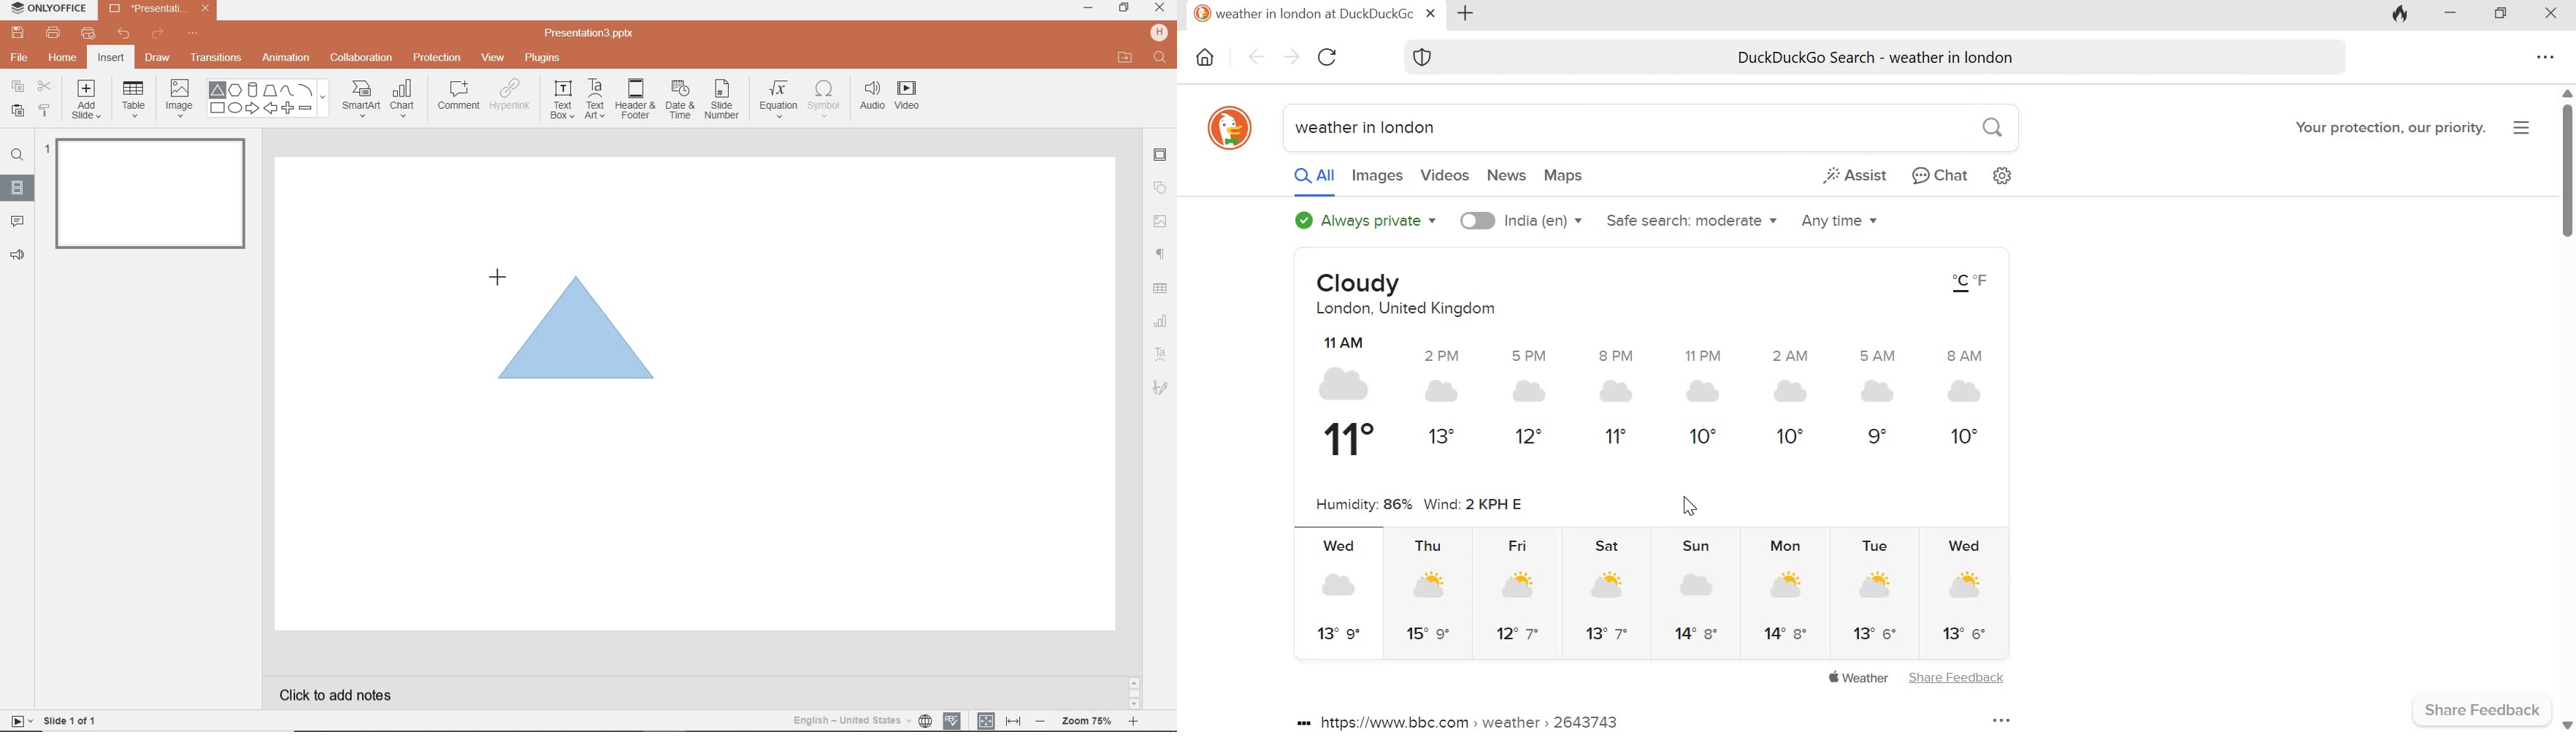 The height and width of the screenshot is (756, 2576). I want to click on 13°, so click(1441, 436).